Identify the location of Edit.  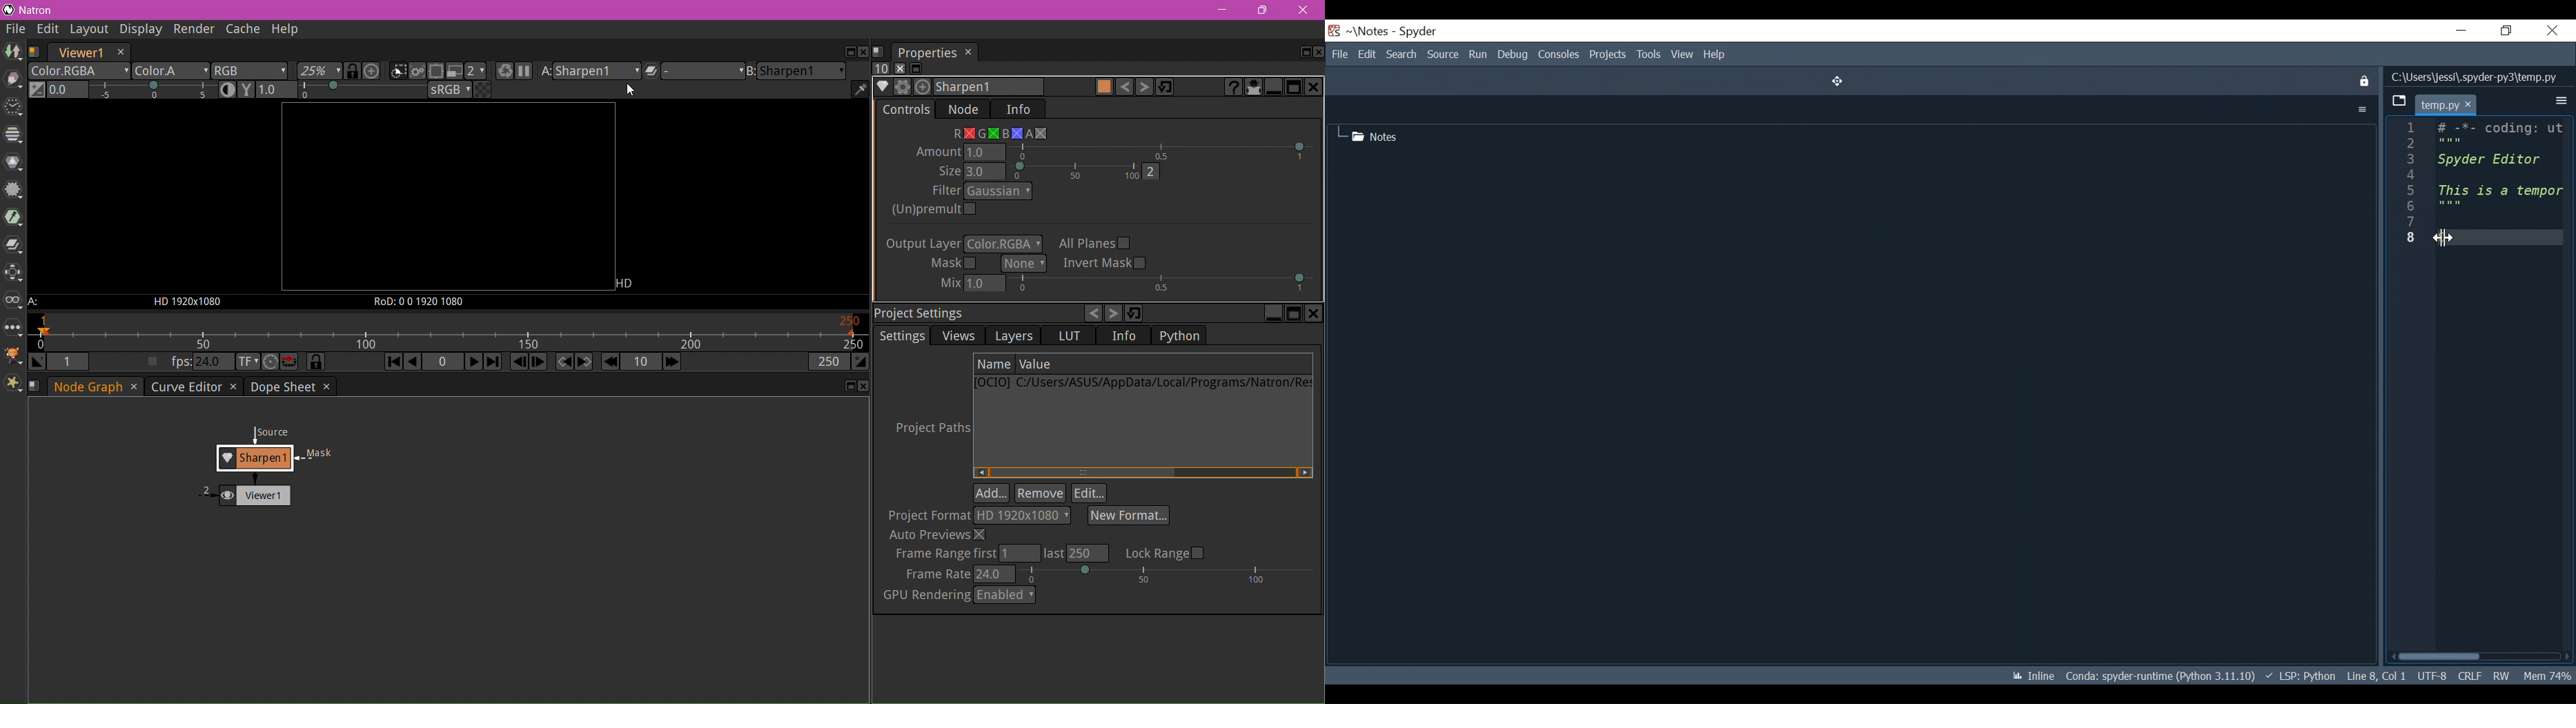
(1365, 54).